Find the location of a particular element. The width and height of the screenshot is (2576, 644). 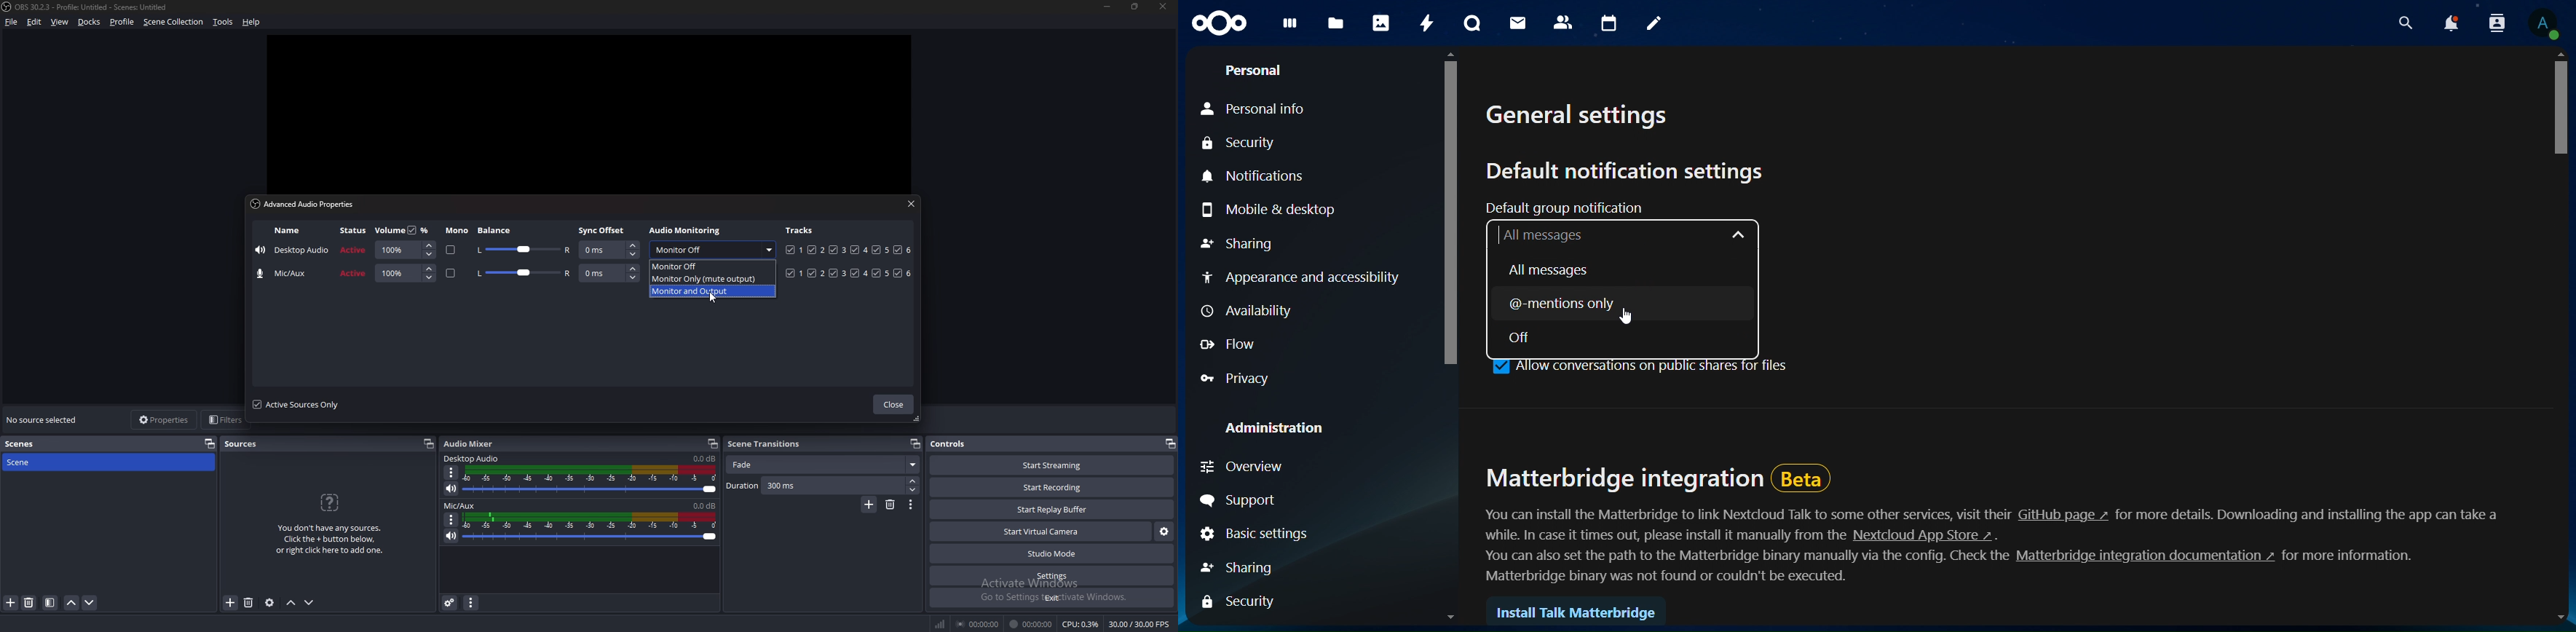

status is located at coordinates (354, 274).